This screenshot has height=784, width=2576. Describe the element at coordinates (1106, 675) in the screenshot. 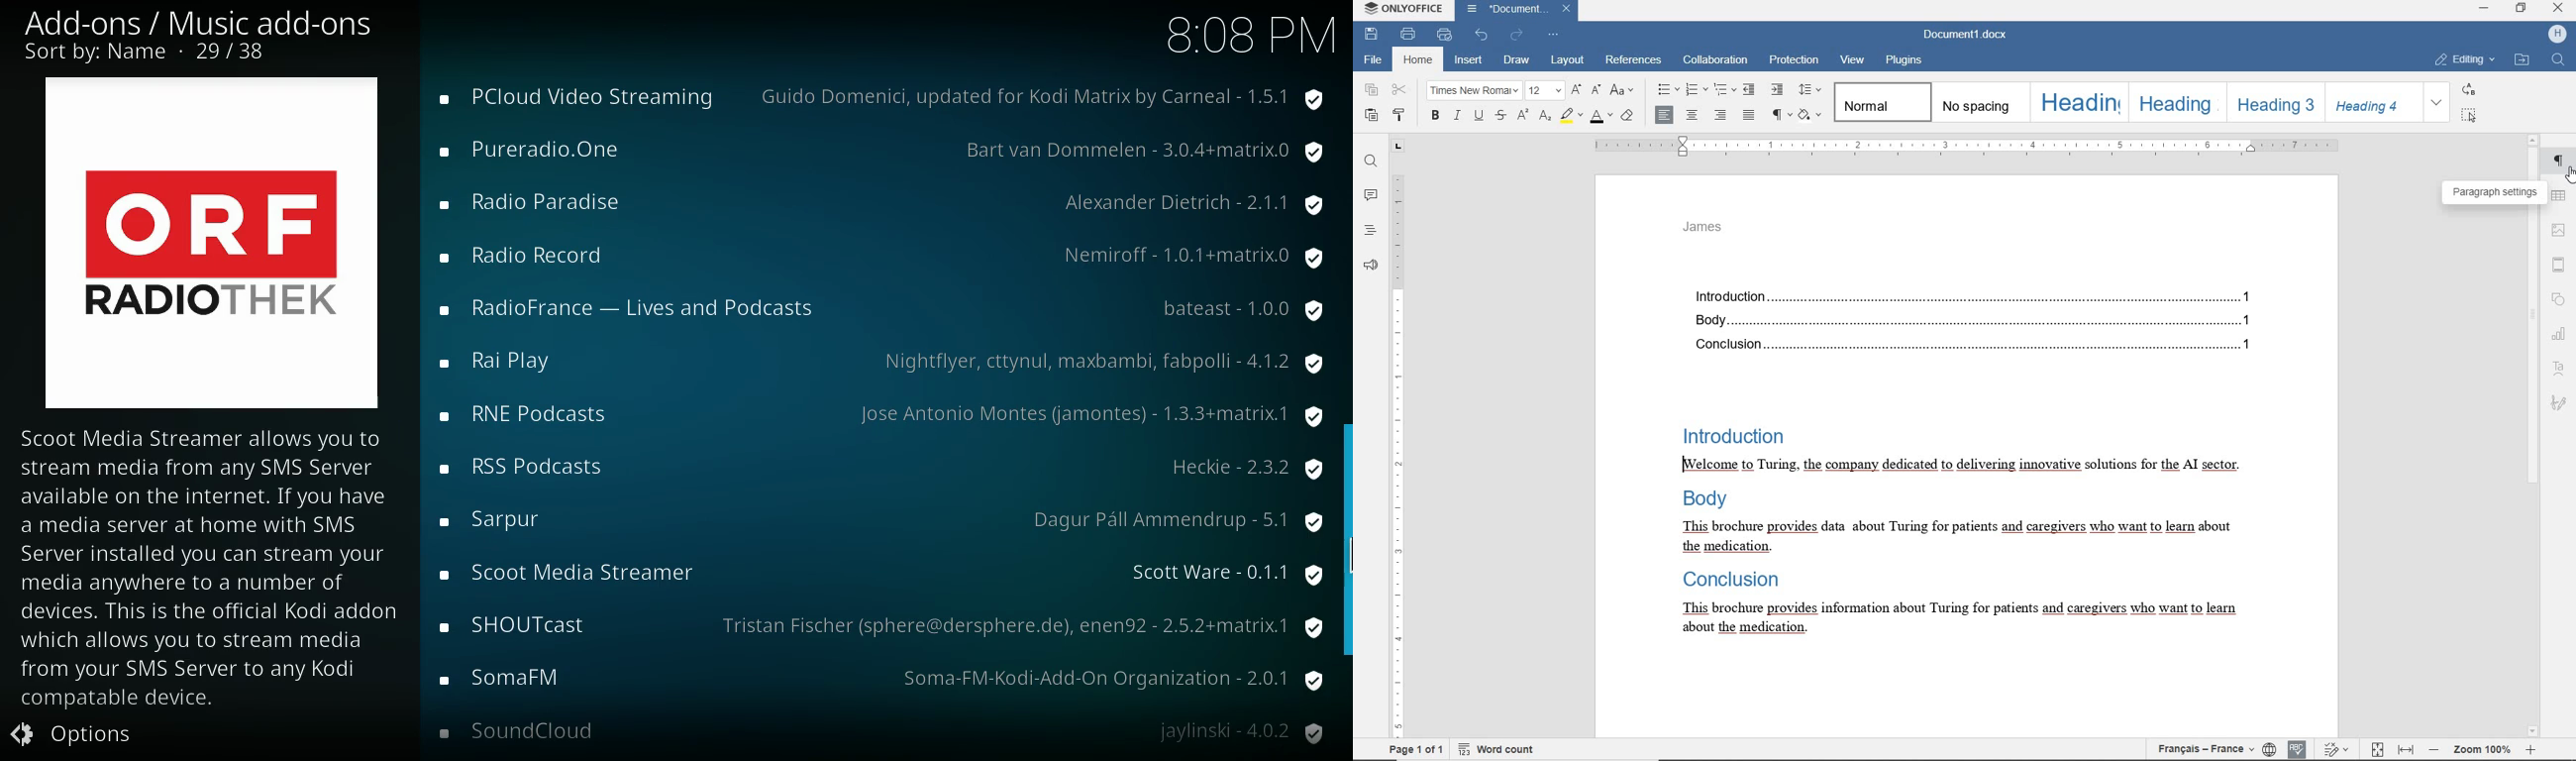

I see `provider` at that location.